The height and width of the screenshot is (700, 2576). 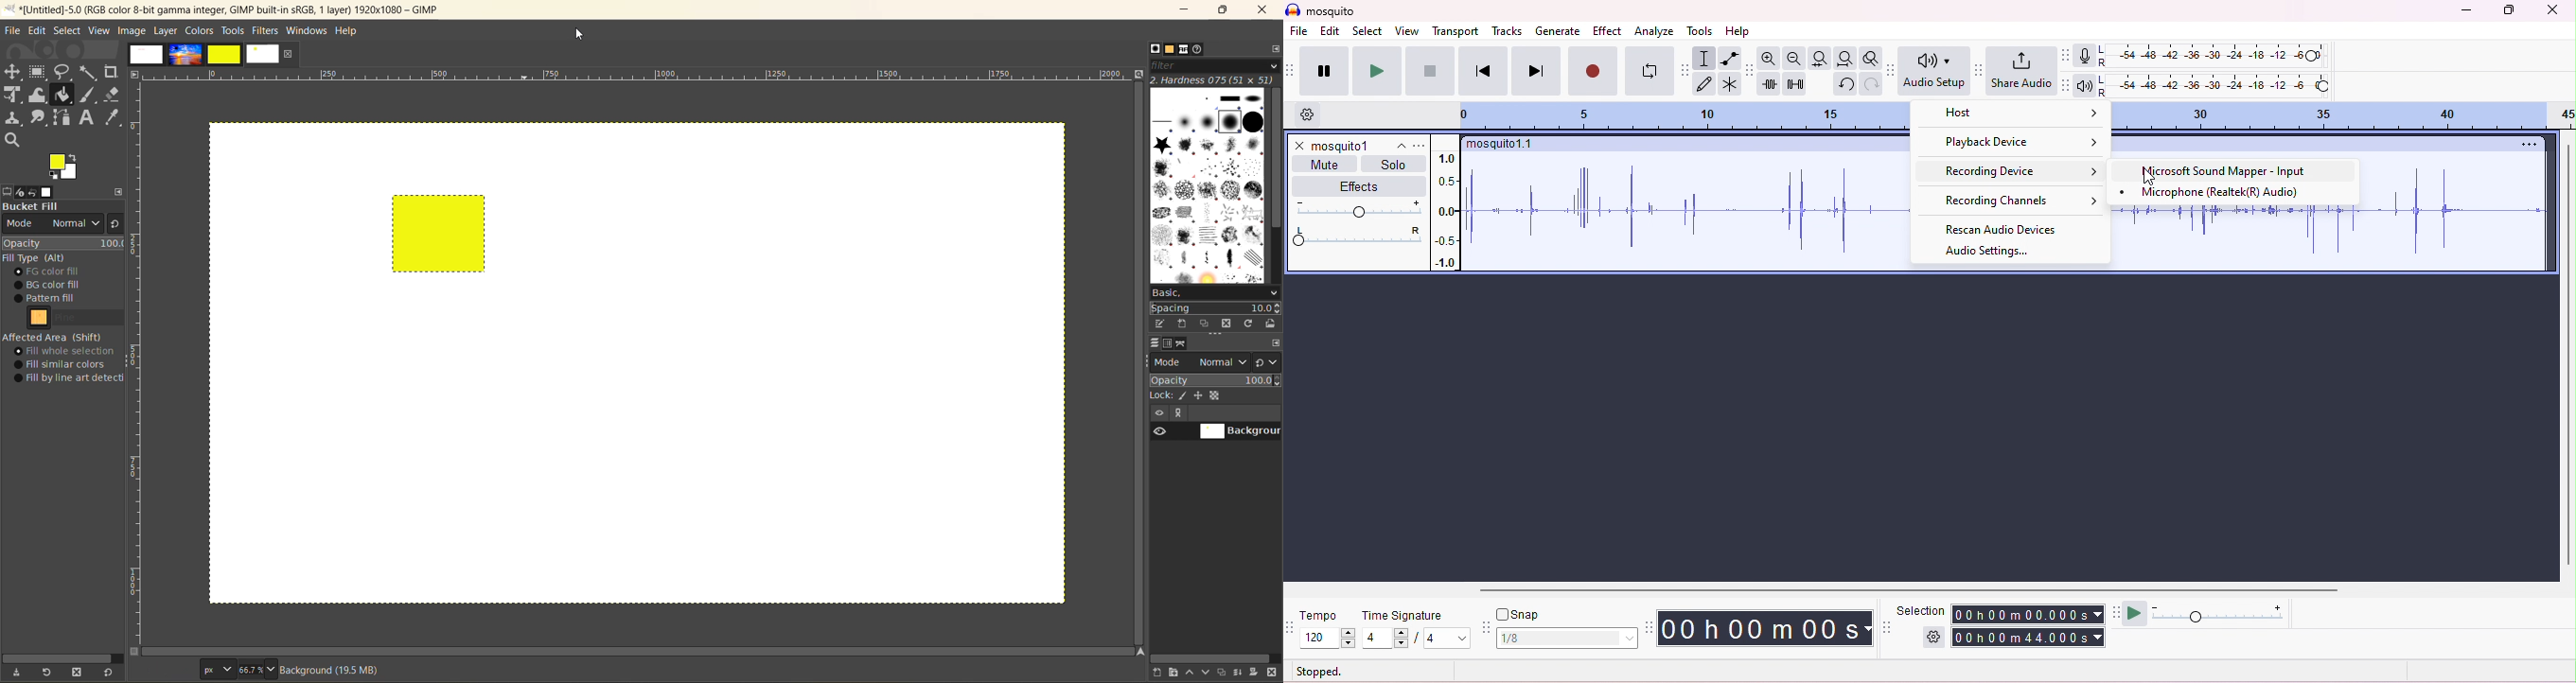 What do you see at coordinates (1266, 9) in the screenshot?
I see `close` at bounding box center [1266, 9].